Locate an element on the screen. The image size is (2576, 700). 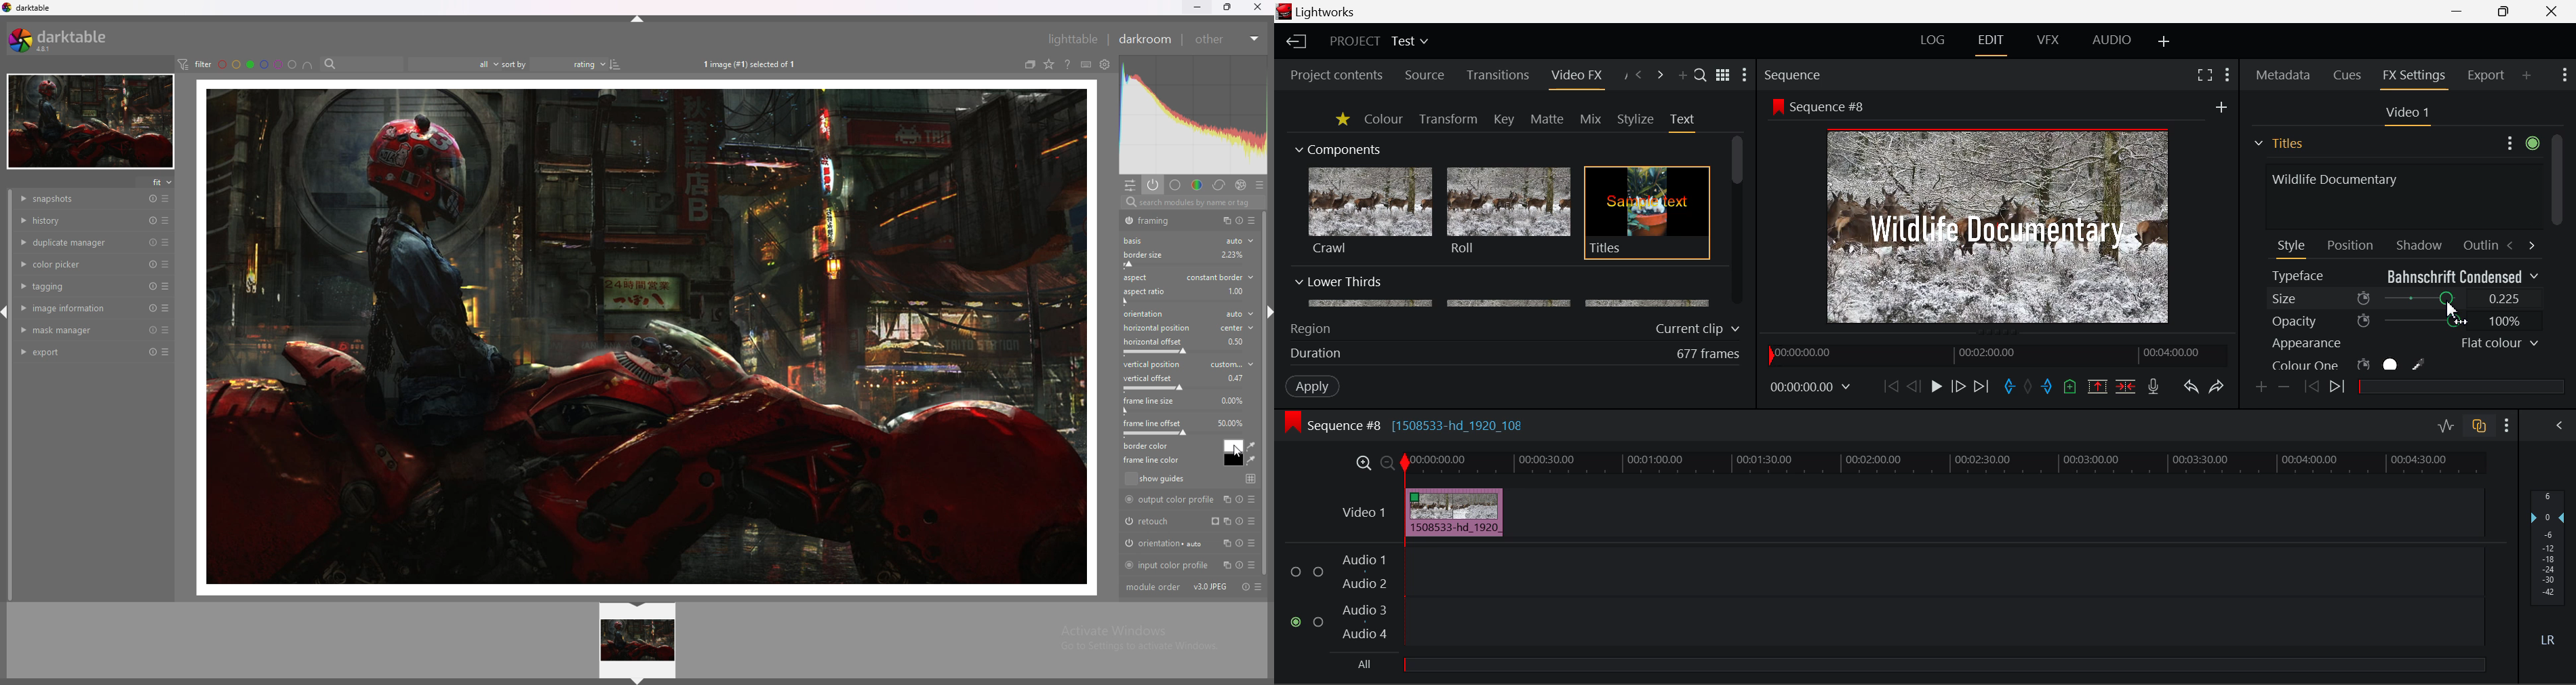
vertical offset bar is located at coordinates (1185, 388).